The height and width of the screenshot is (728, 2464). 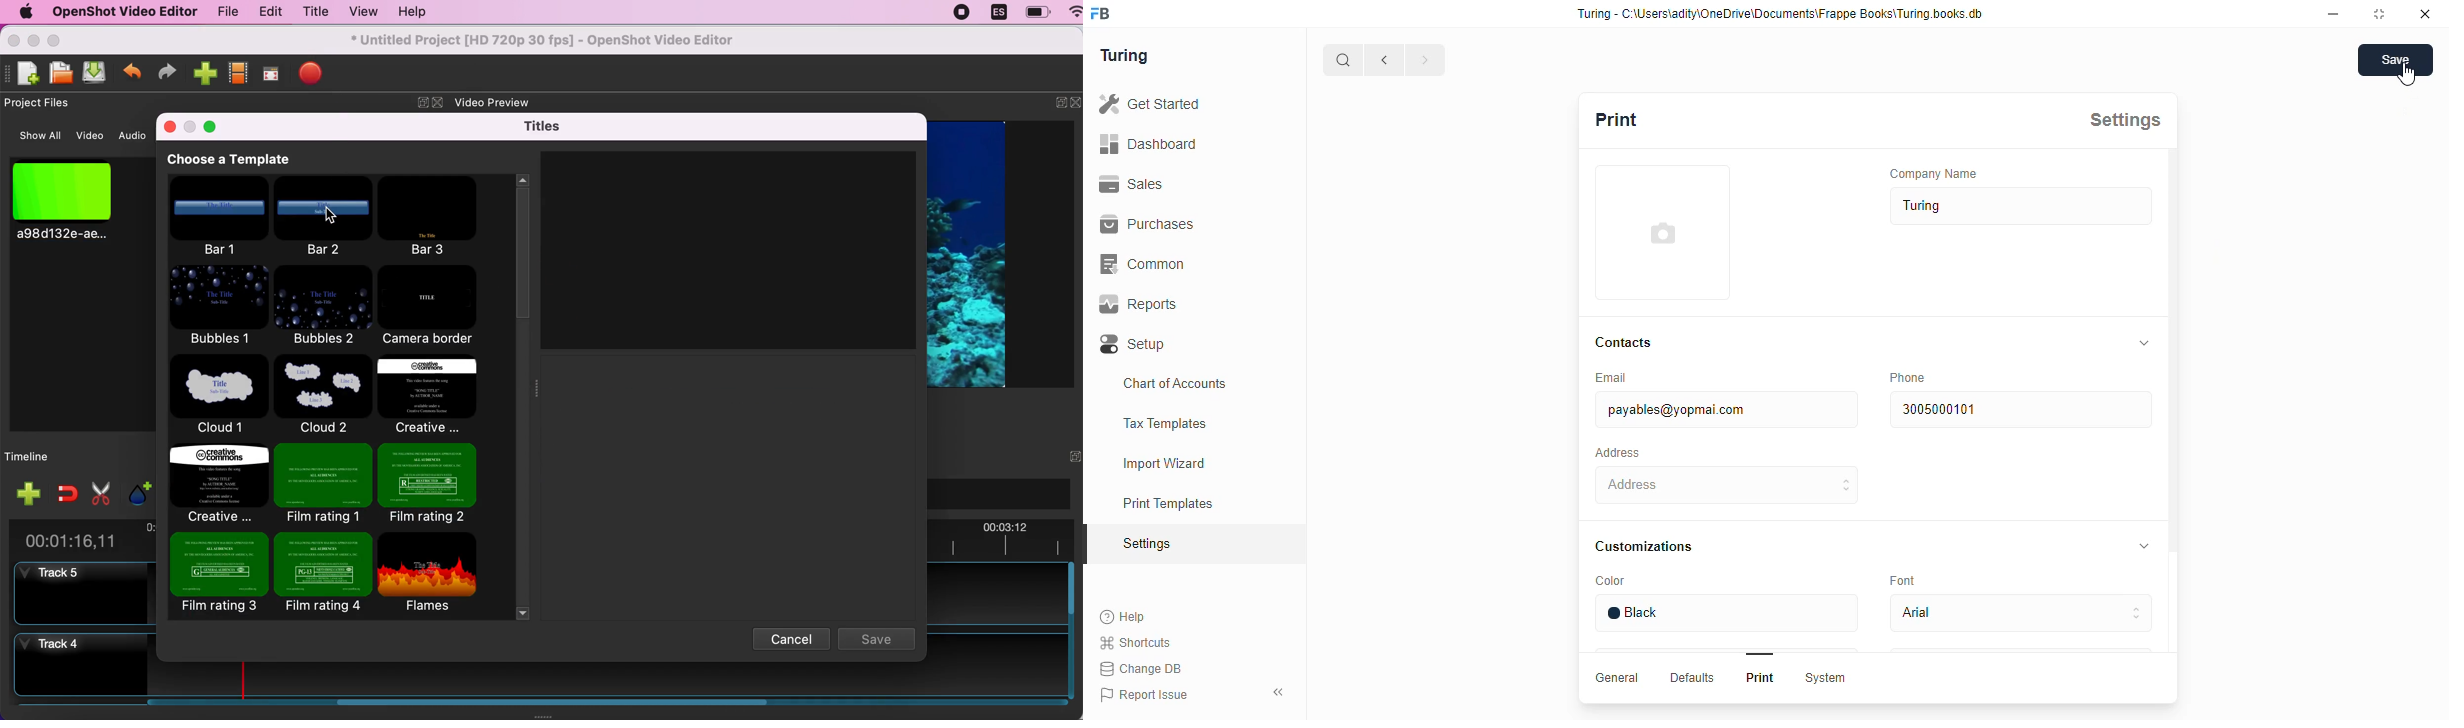 I want to click on Chart of Accounts, so click(x=1183, y=382).